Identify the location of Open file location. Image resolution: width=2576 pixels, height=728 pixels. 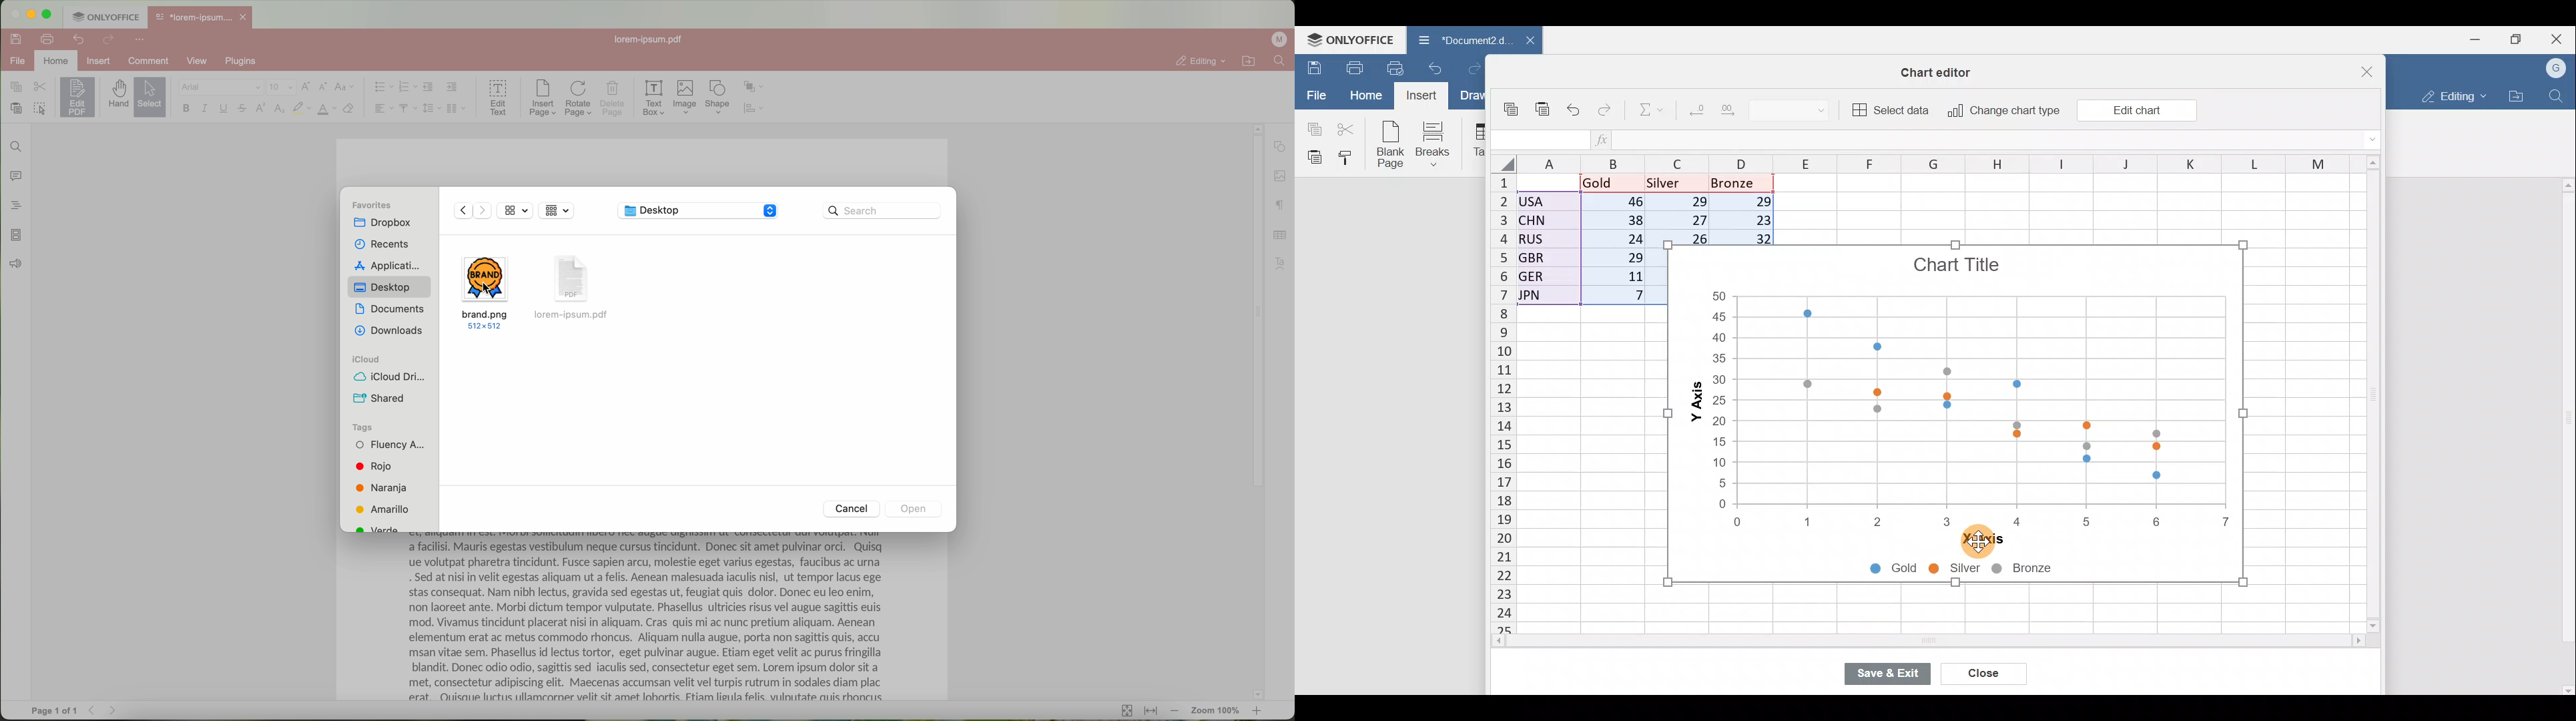
(2517, 95).